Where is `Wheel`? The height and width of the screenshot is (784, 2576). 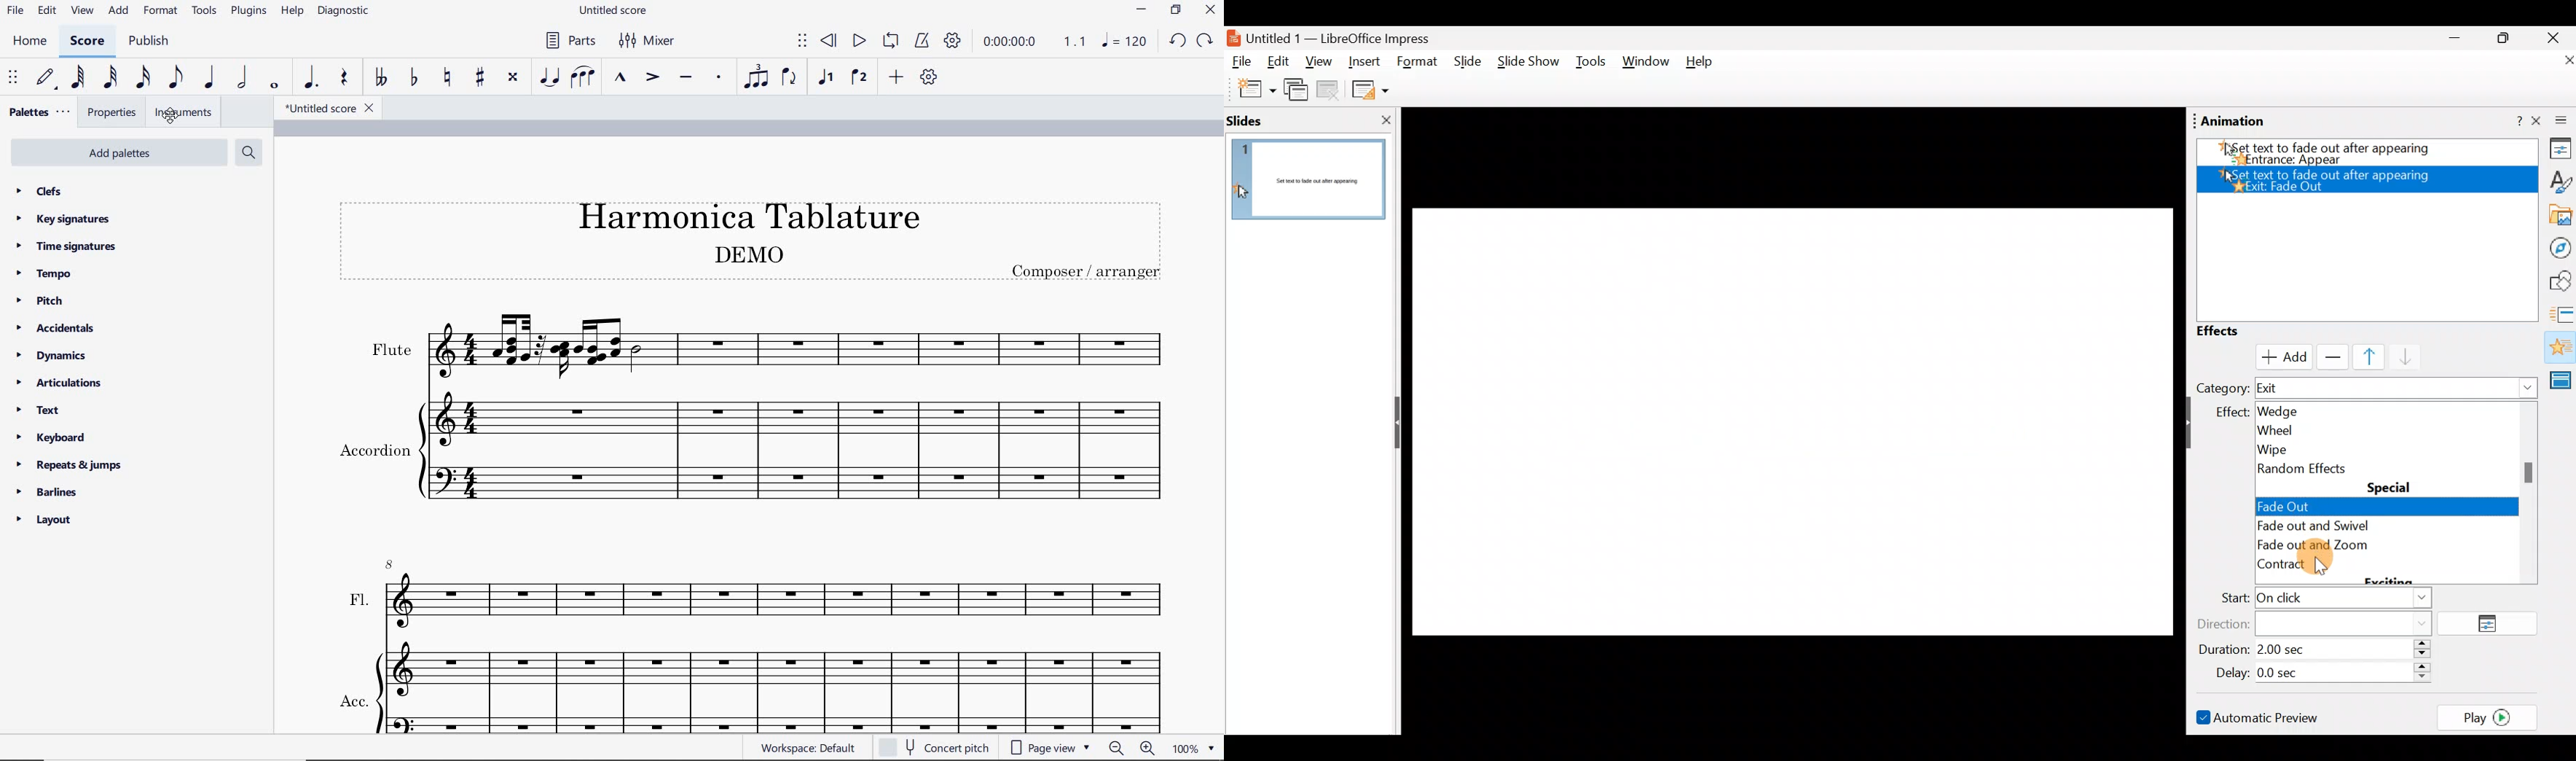
Wheel is located at coordinates (2305, 429).